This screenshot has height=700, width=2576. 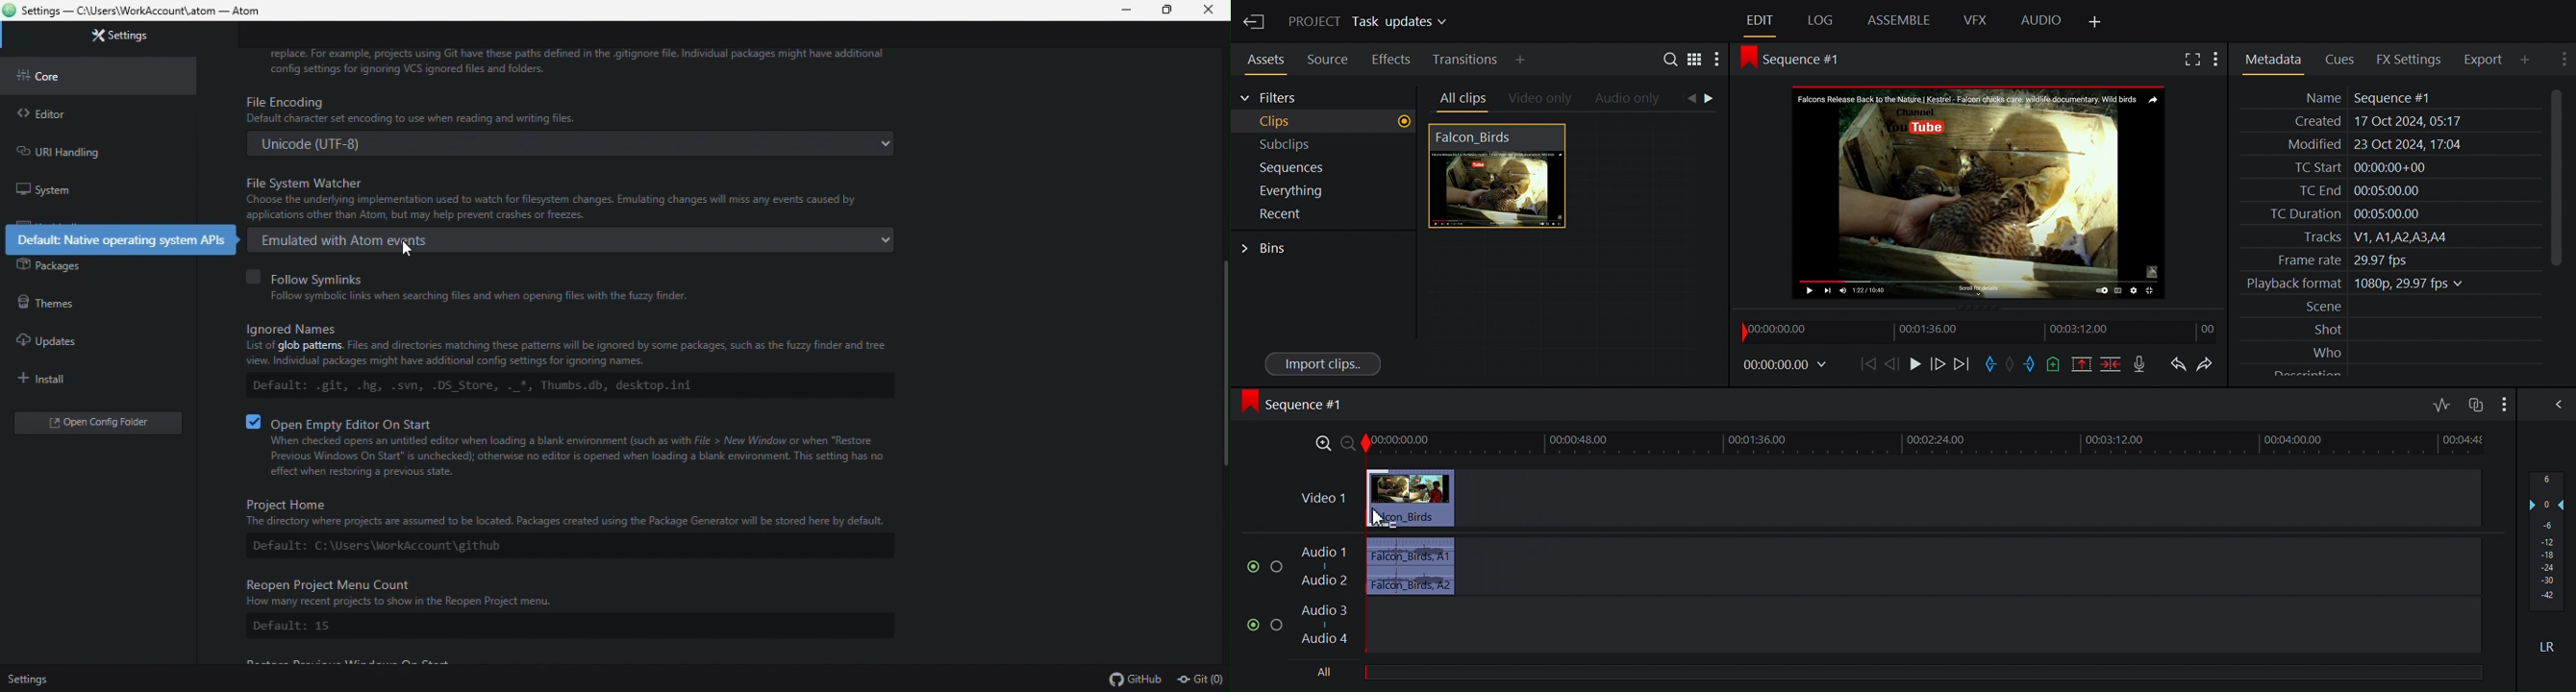 What do you see at coordinates (1322, 191) in the screenshot?
I see `Show everything in the current project` at bounding box center [1322, 191].